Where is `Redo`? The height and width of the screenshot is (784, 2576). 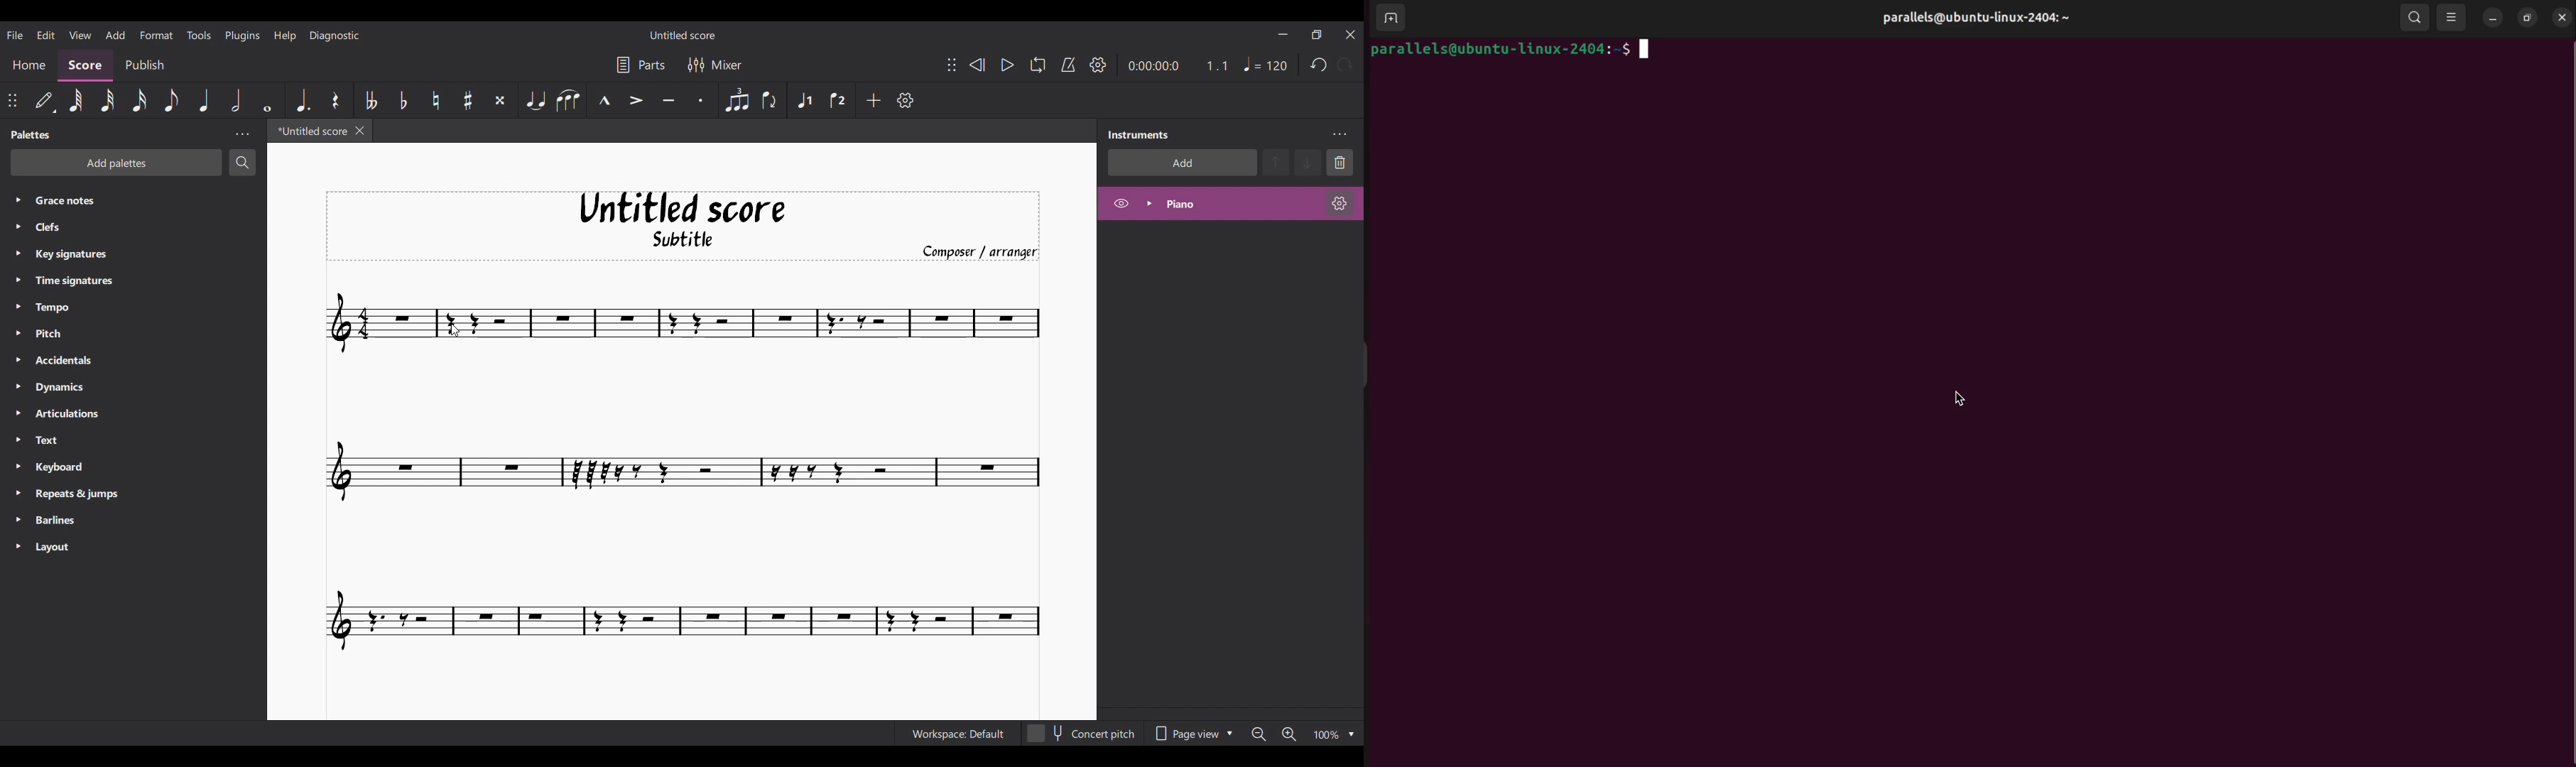
Redo is located at coordinates (1346, 65).